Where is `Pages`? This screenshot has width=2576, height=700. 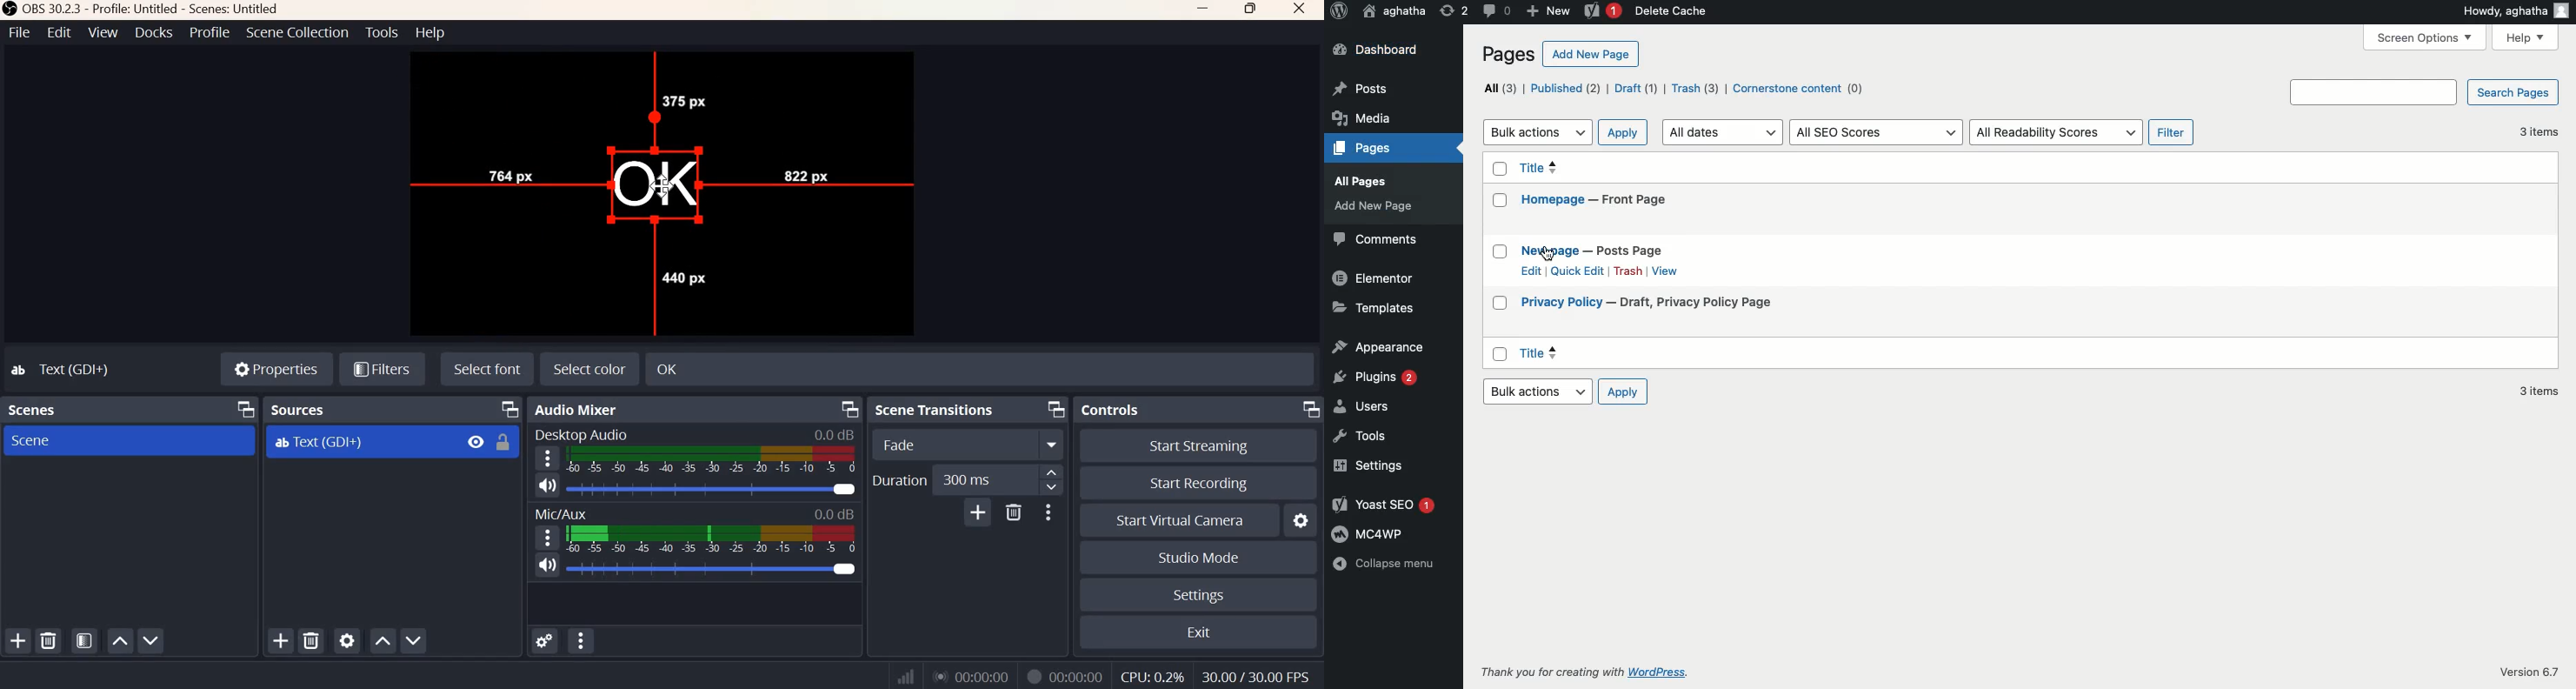
Pages is located at coordinates (1508, 55).